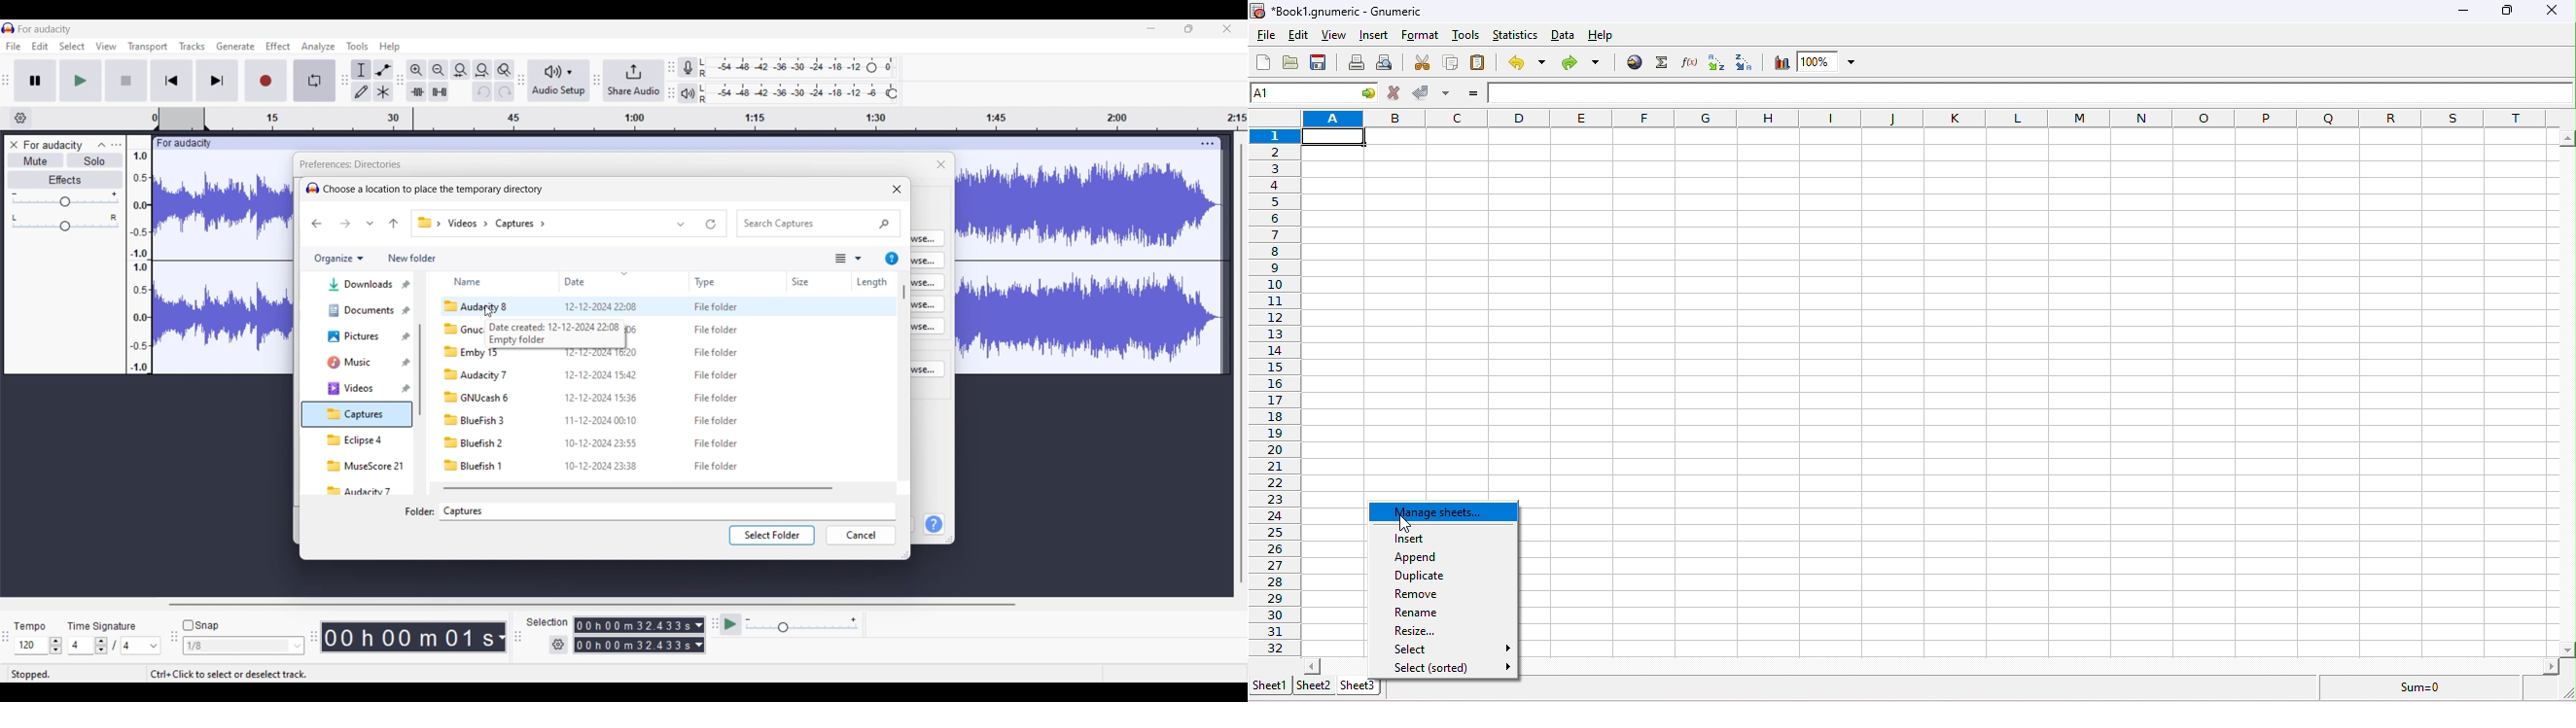  What do you see at coordinates (478, 398) in the screenshot?
I see `GNUCash` at bounding box center [478, 398].